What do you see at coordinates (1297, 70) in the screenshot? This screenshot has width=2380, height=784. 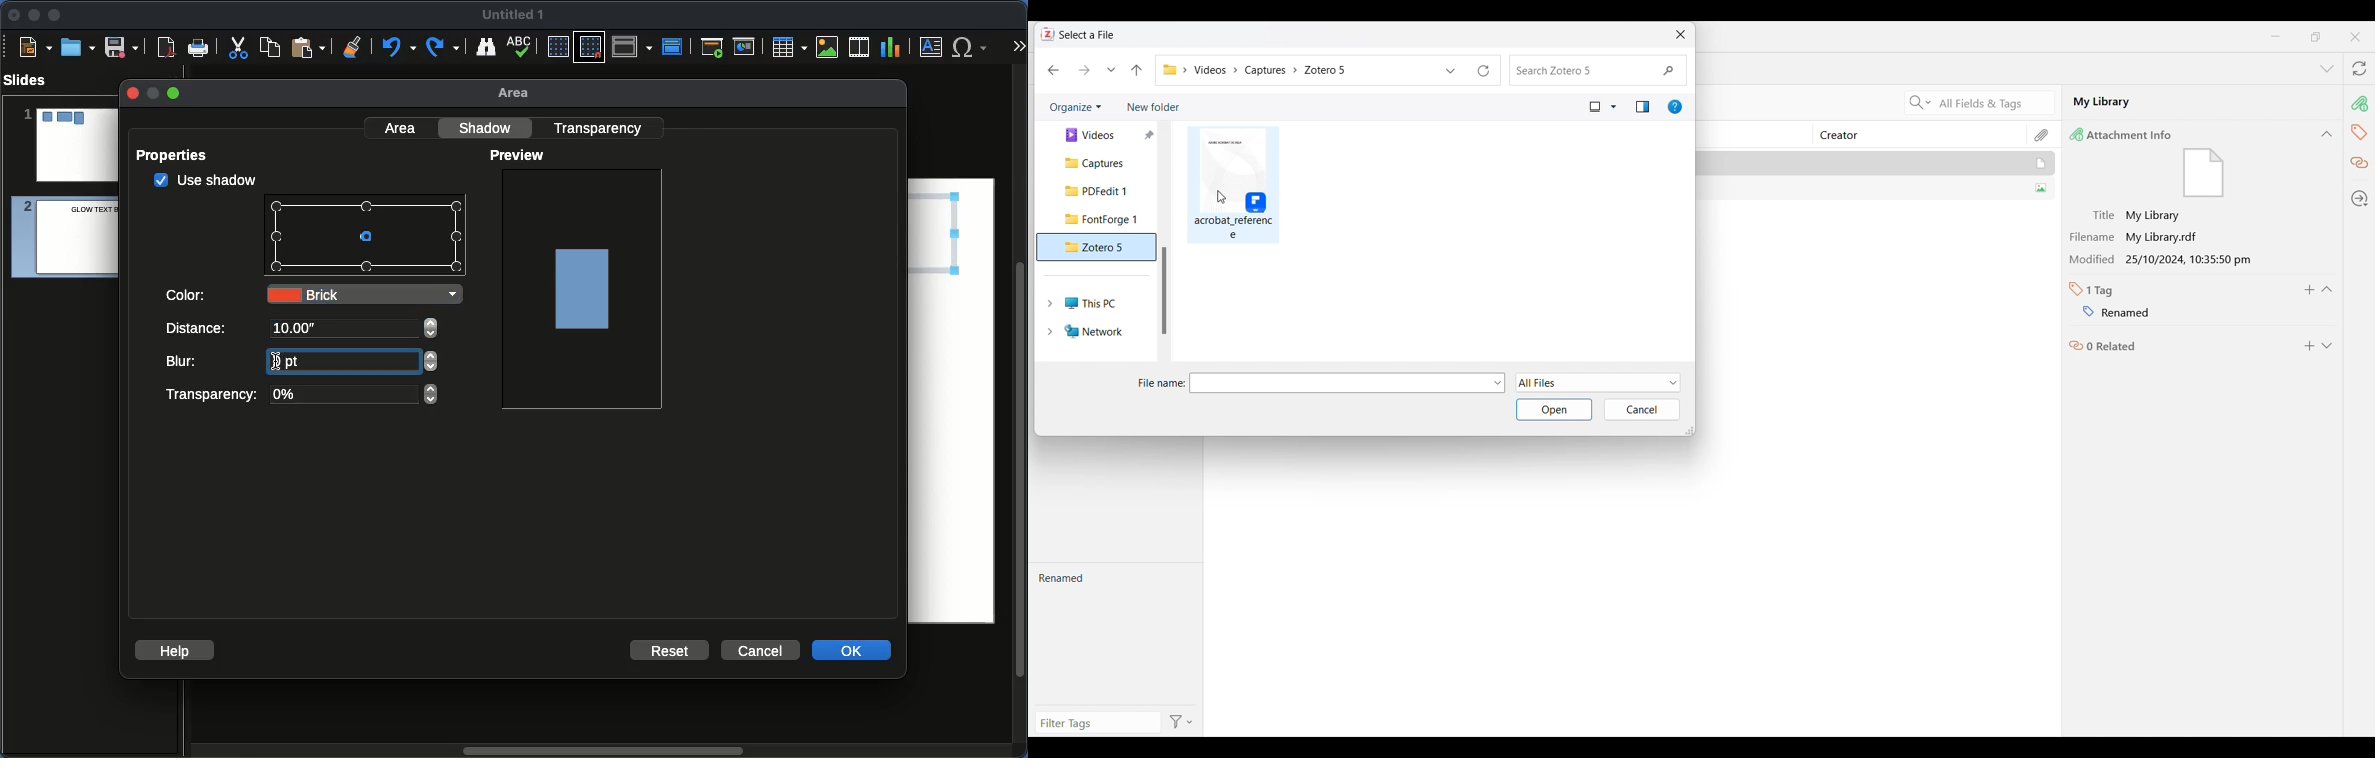 I see `Current folder pathway changed` at bounding box center [1297, 70].